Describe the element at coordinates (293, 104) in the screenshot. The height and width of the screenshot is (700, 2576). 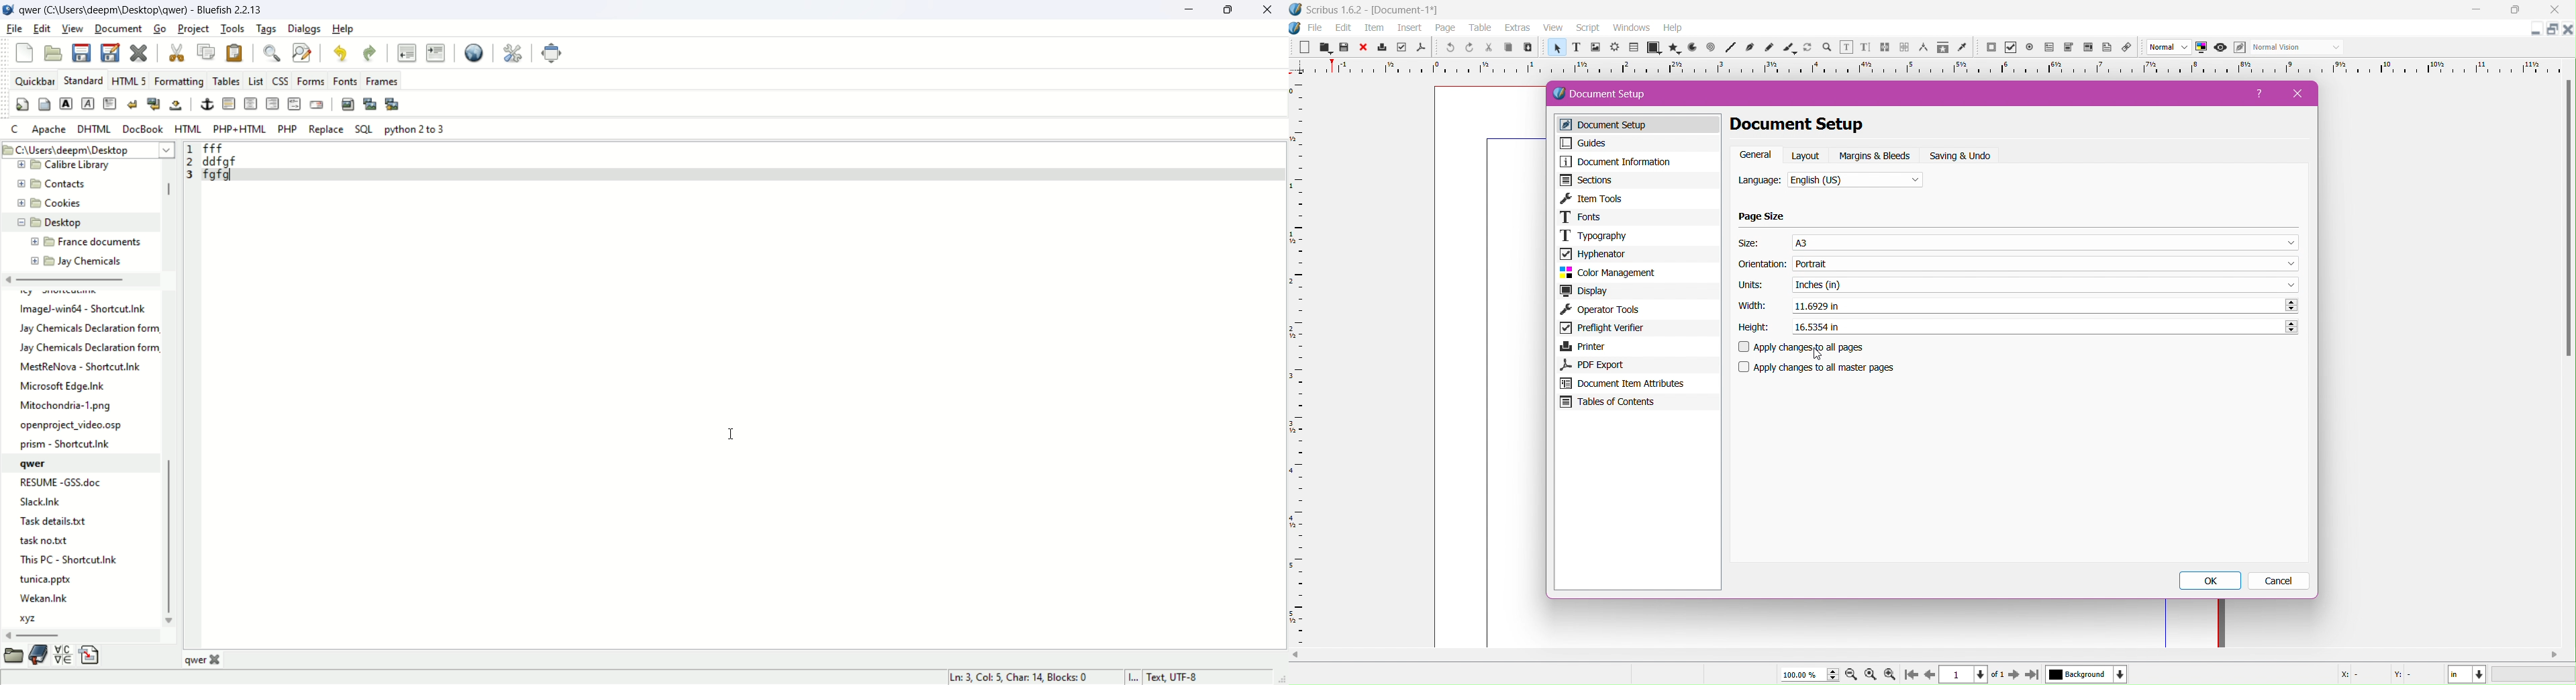
I see `HTML comment` at that location.